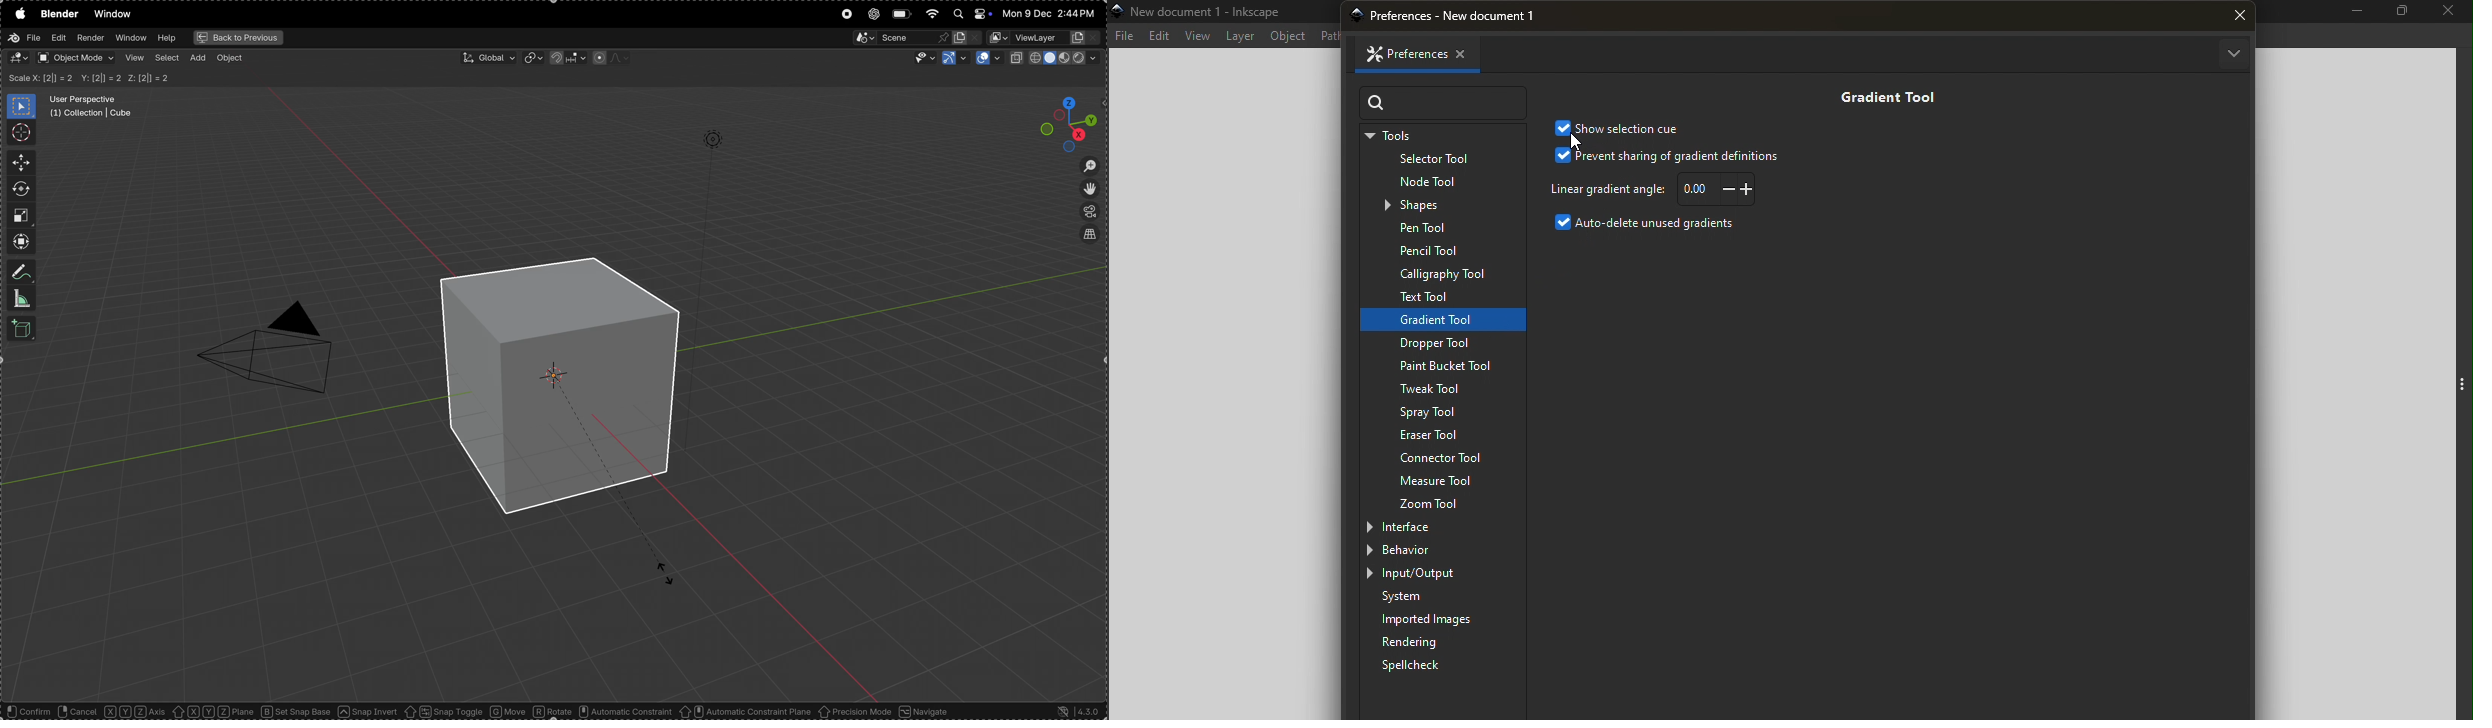 The image size is (2492, 728). What do you see at coordinates (1440, 251) in the screenshot?
I see `Pencil tool` at bounding box center [1440, 251].